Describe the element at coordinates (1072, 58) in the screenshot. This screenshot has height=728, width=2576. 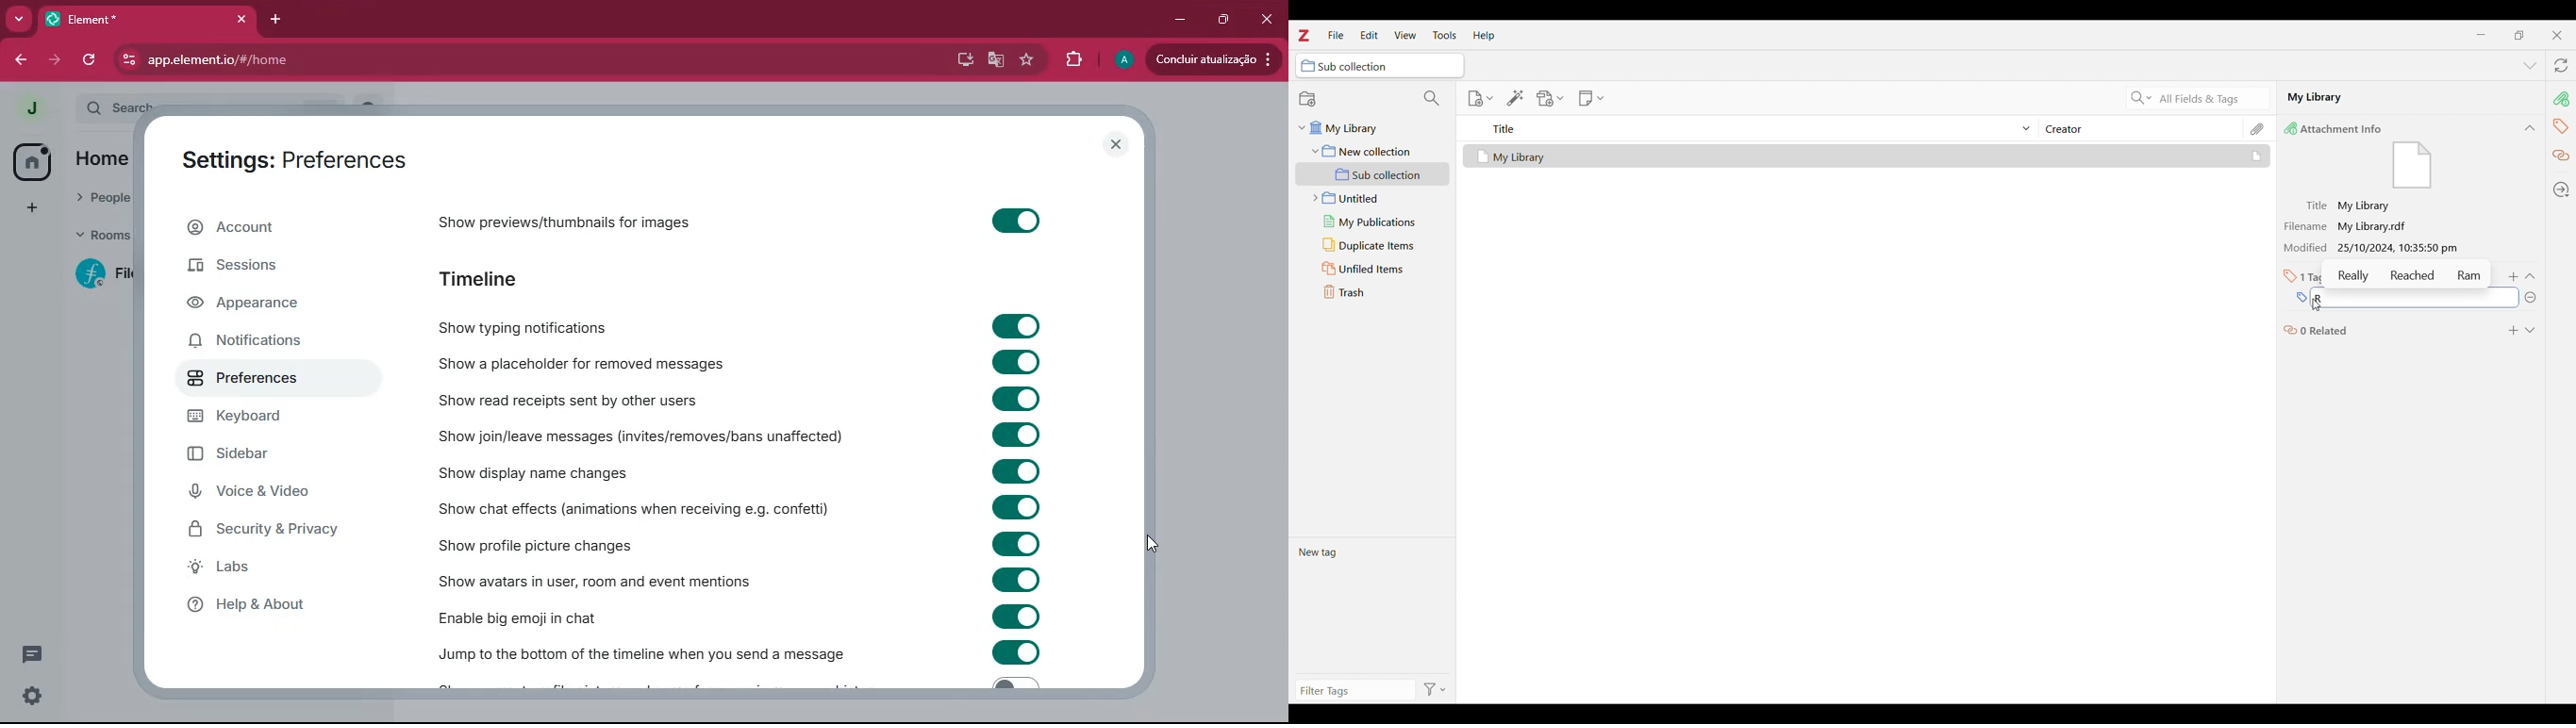
I see `extensions` at that location.